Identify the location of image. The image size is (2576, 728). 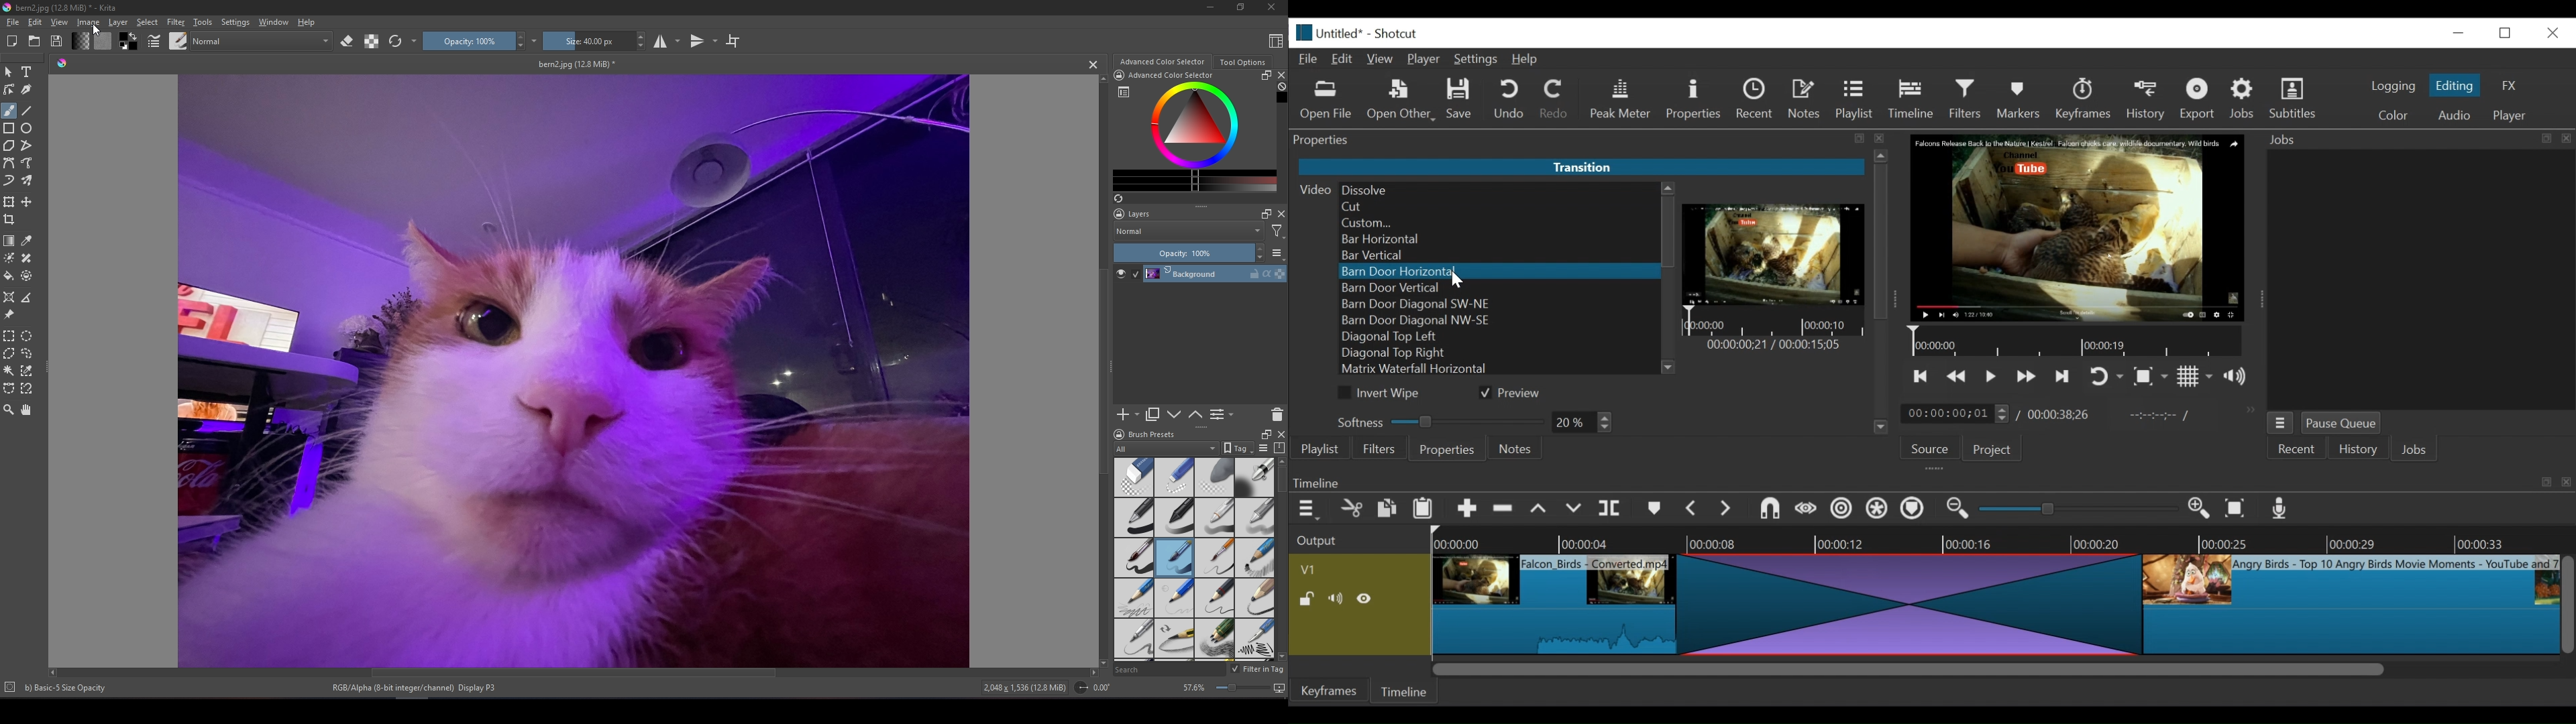
(85, 23).